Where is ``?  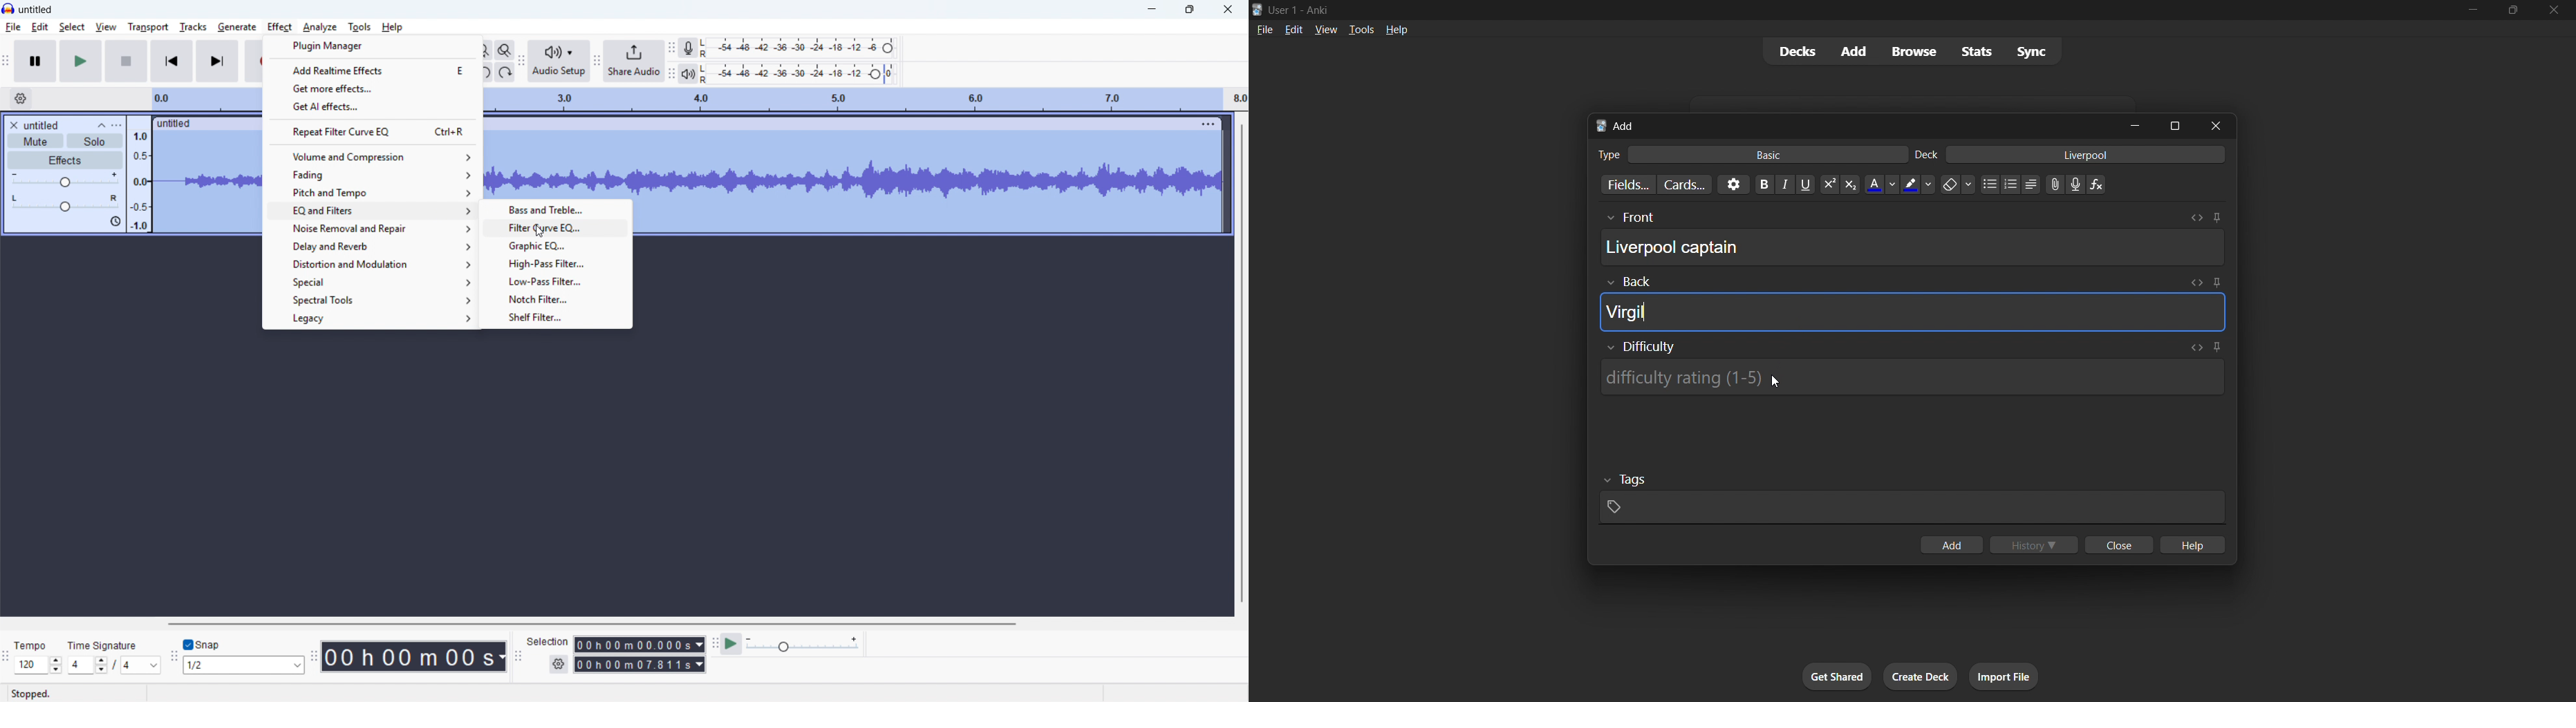
 is located at coordinates (1629, 282).